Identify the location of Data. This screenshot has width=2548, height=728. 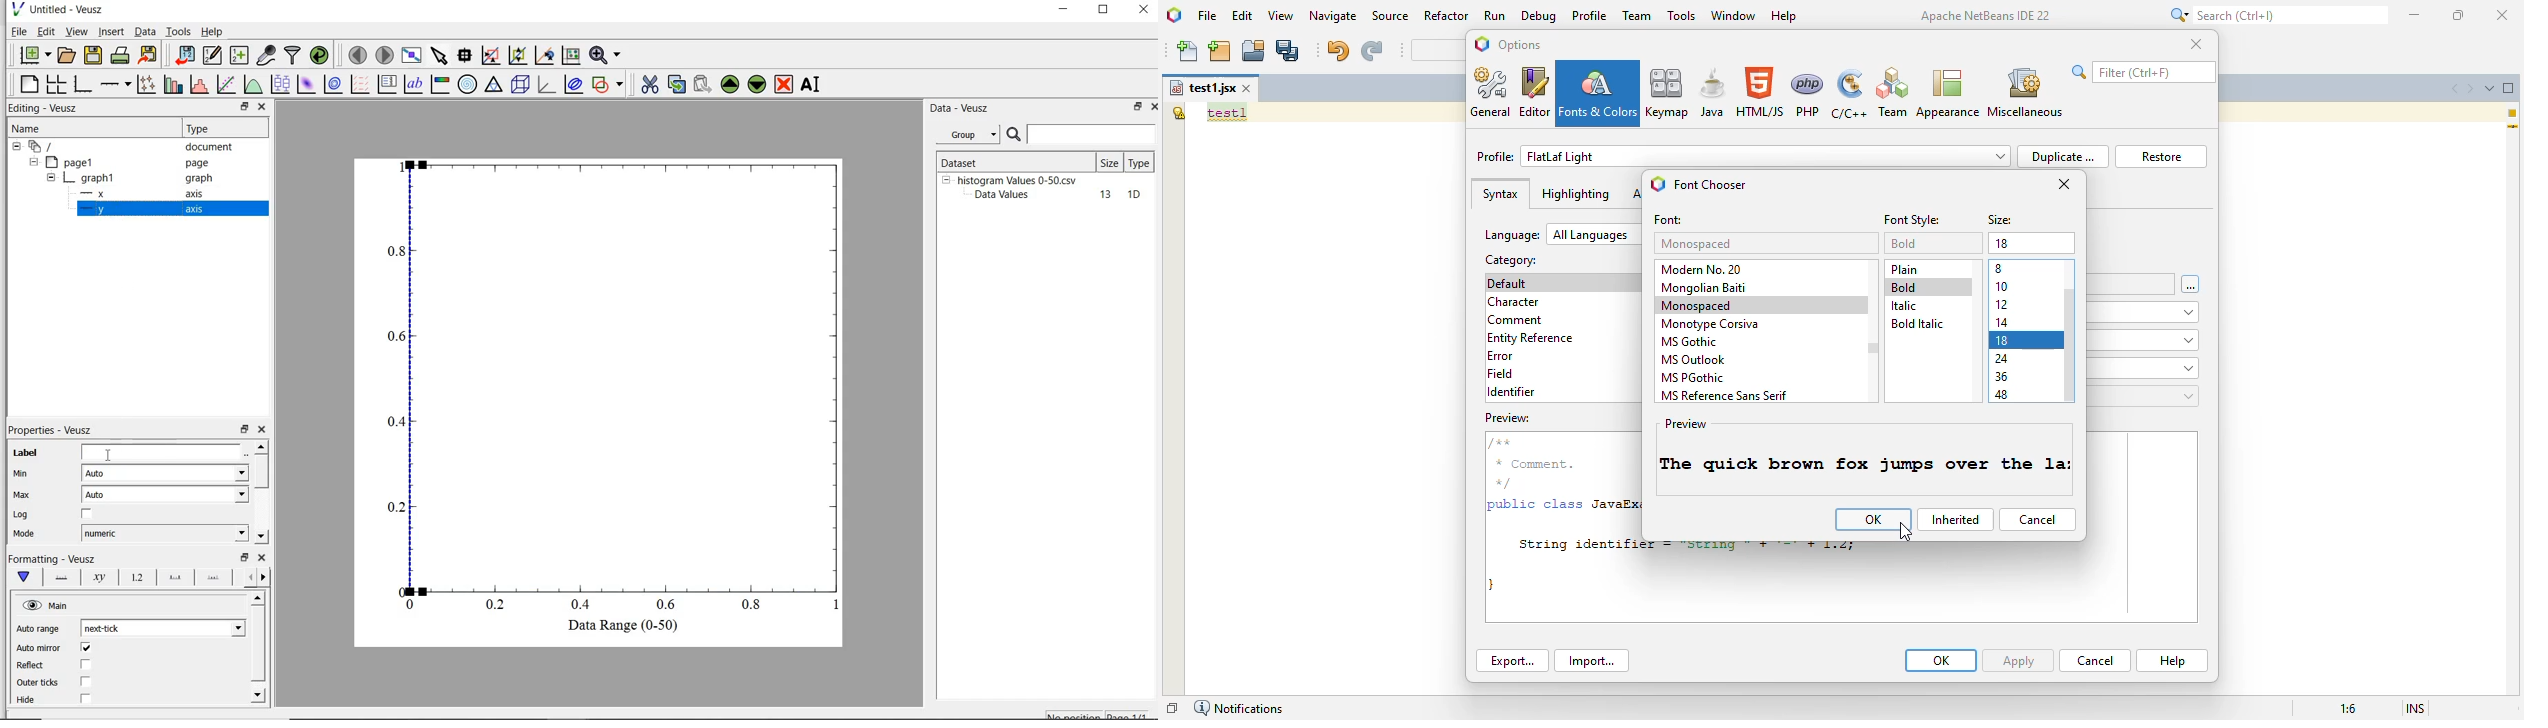
(145, 31).